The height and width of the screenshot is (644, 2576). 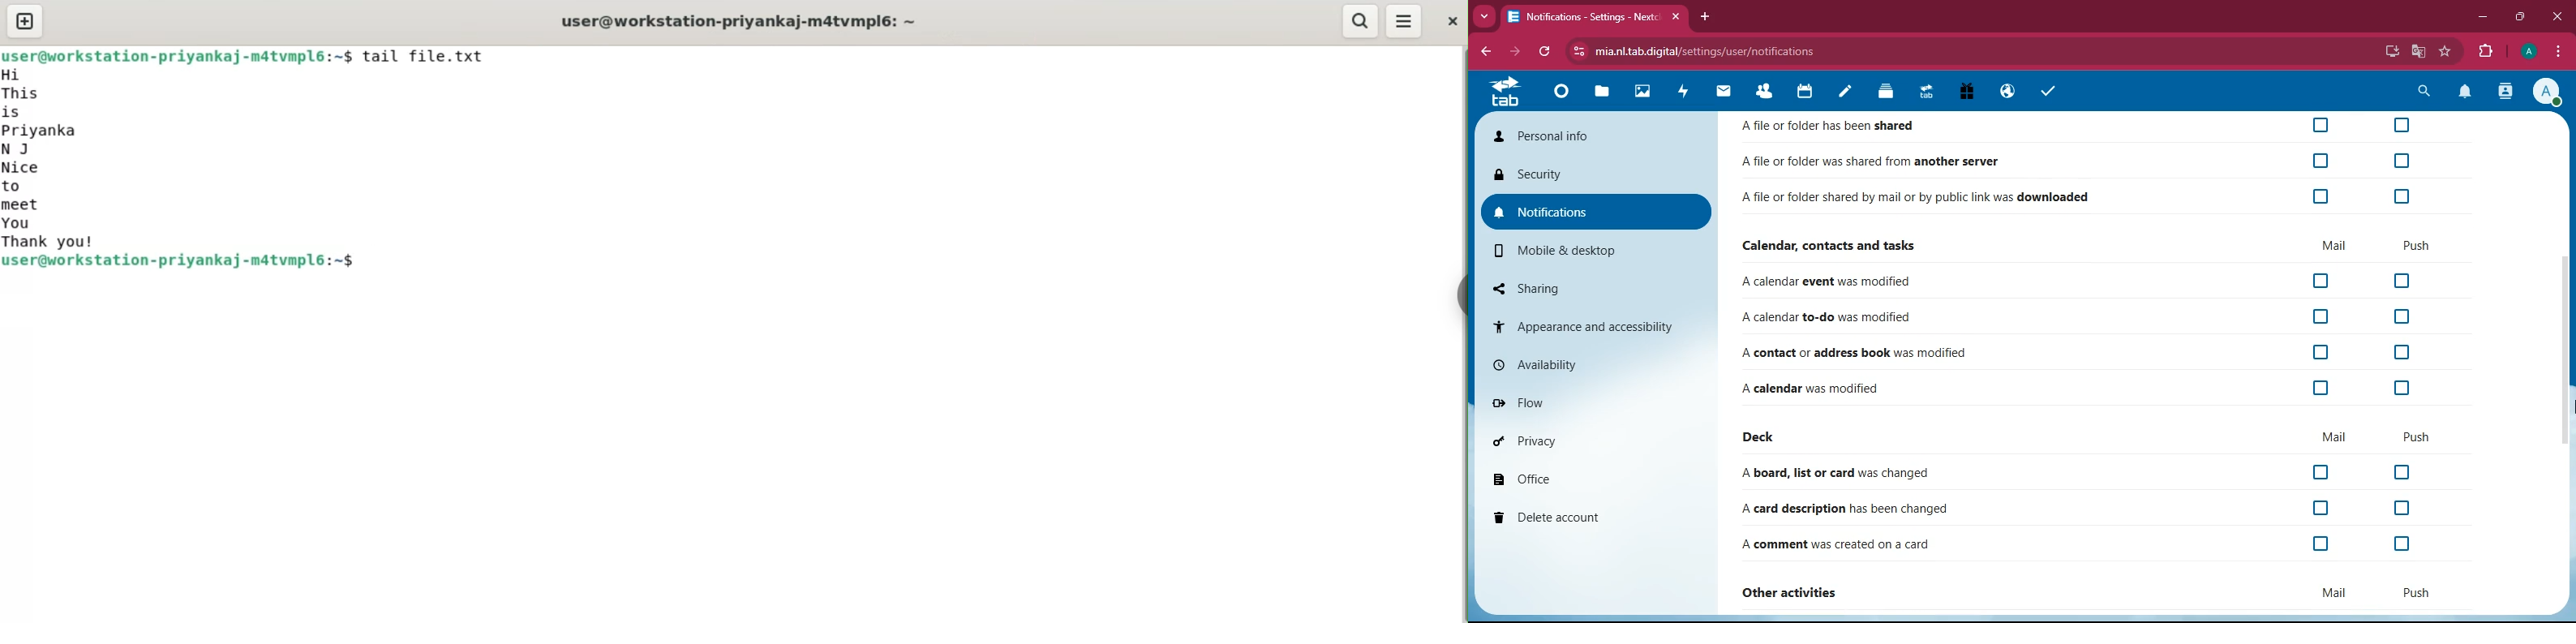 What do you see at coordinates (2321, 200) in the screenshot?
I see `off` at bounding box center [2321, 200].